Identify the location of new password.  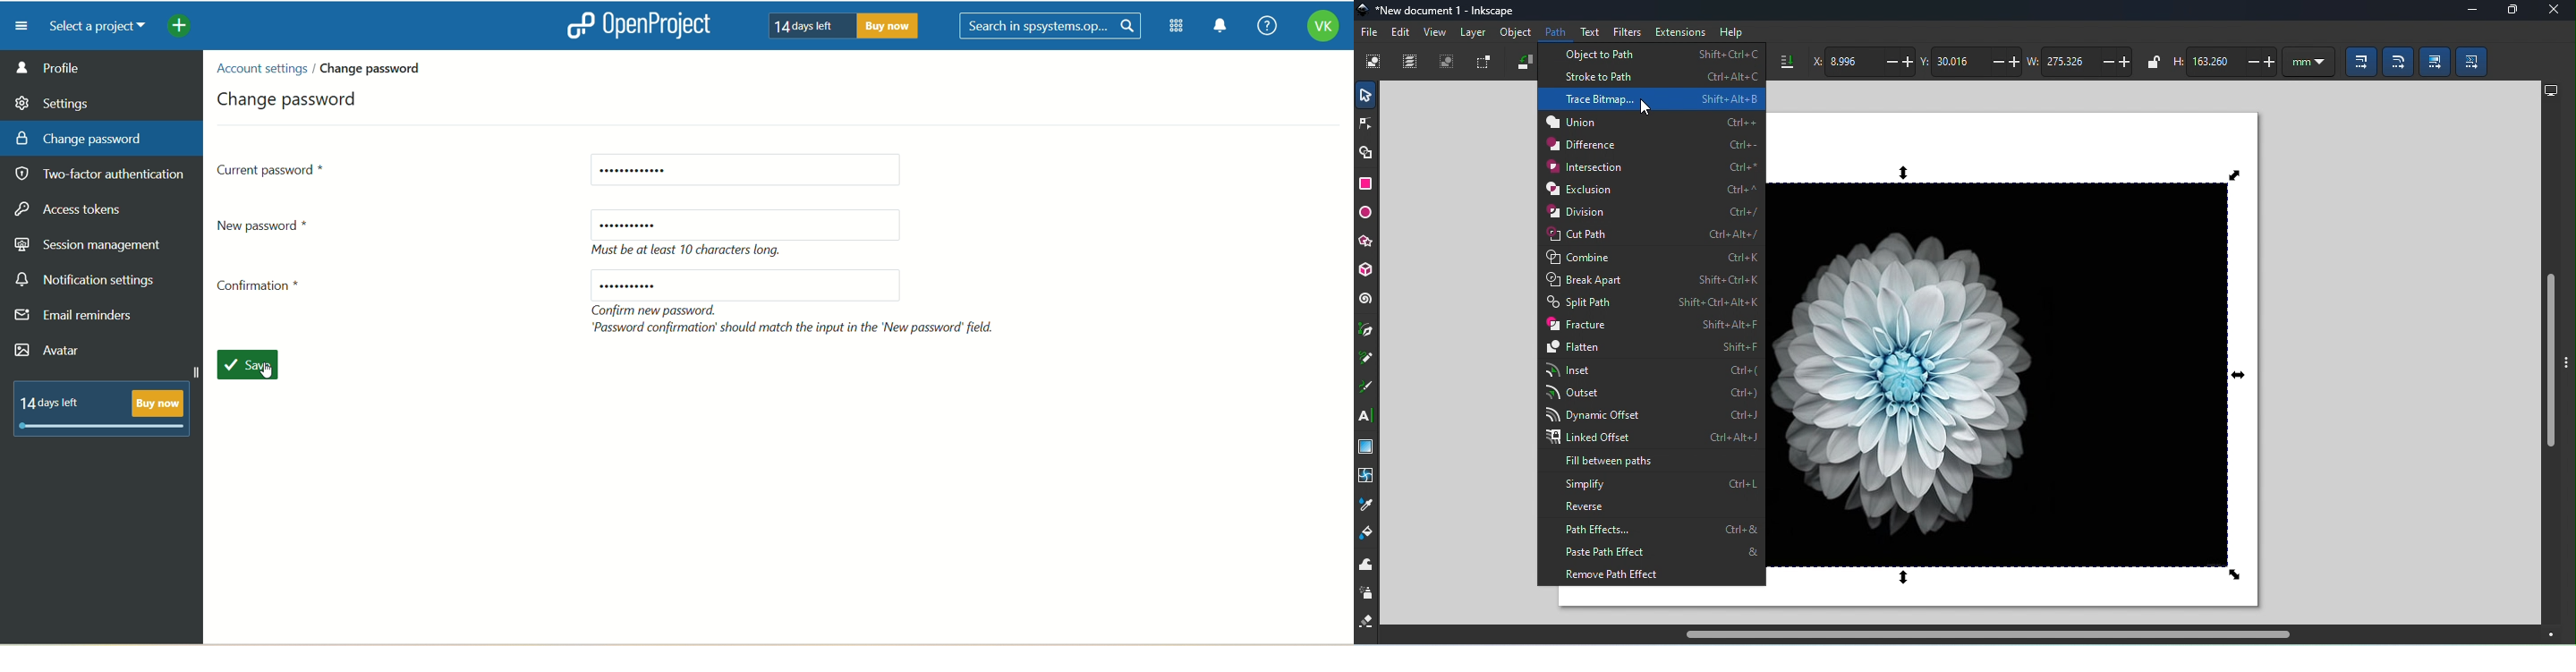
(269, 224).